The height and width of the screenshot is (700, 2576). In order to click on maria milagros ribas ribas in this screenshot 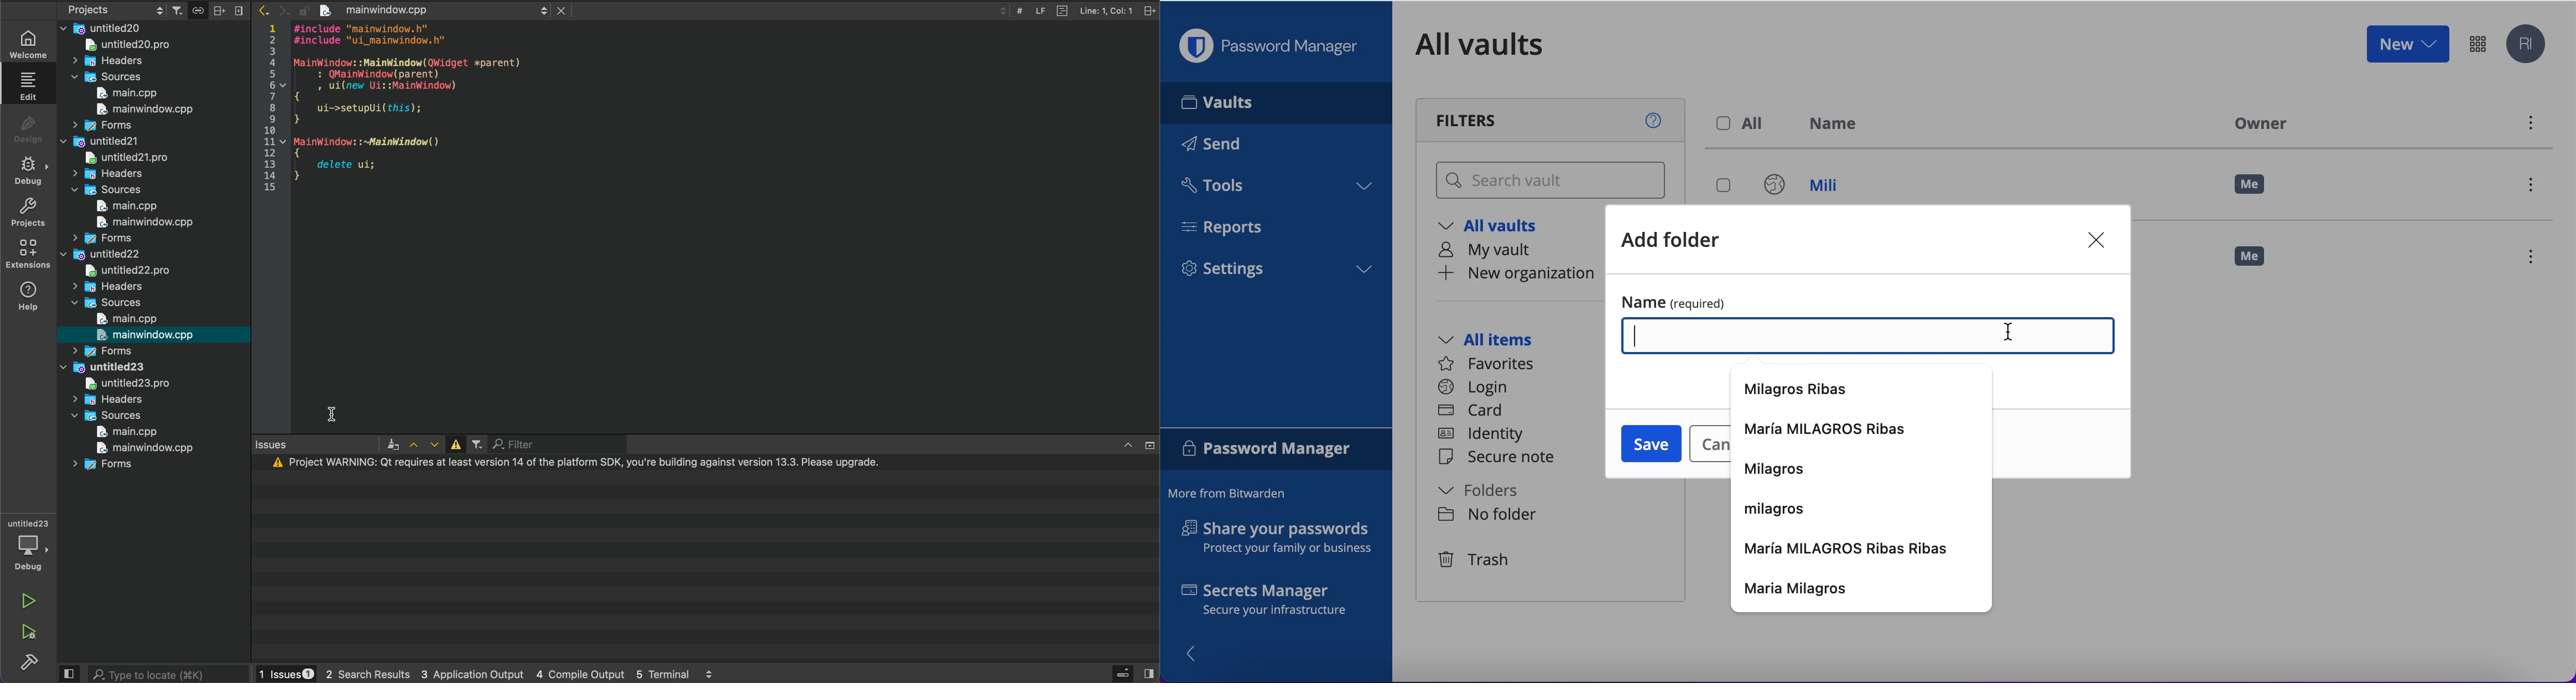, I will do `click(1851, 548)`.